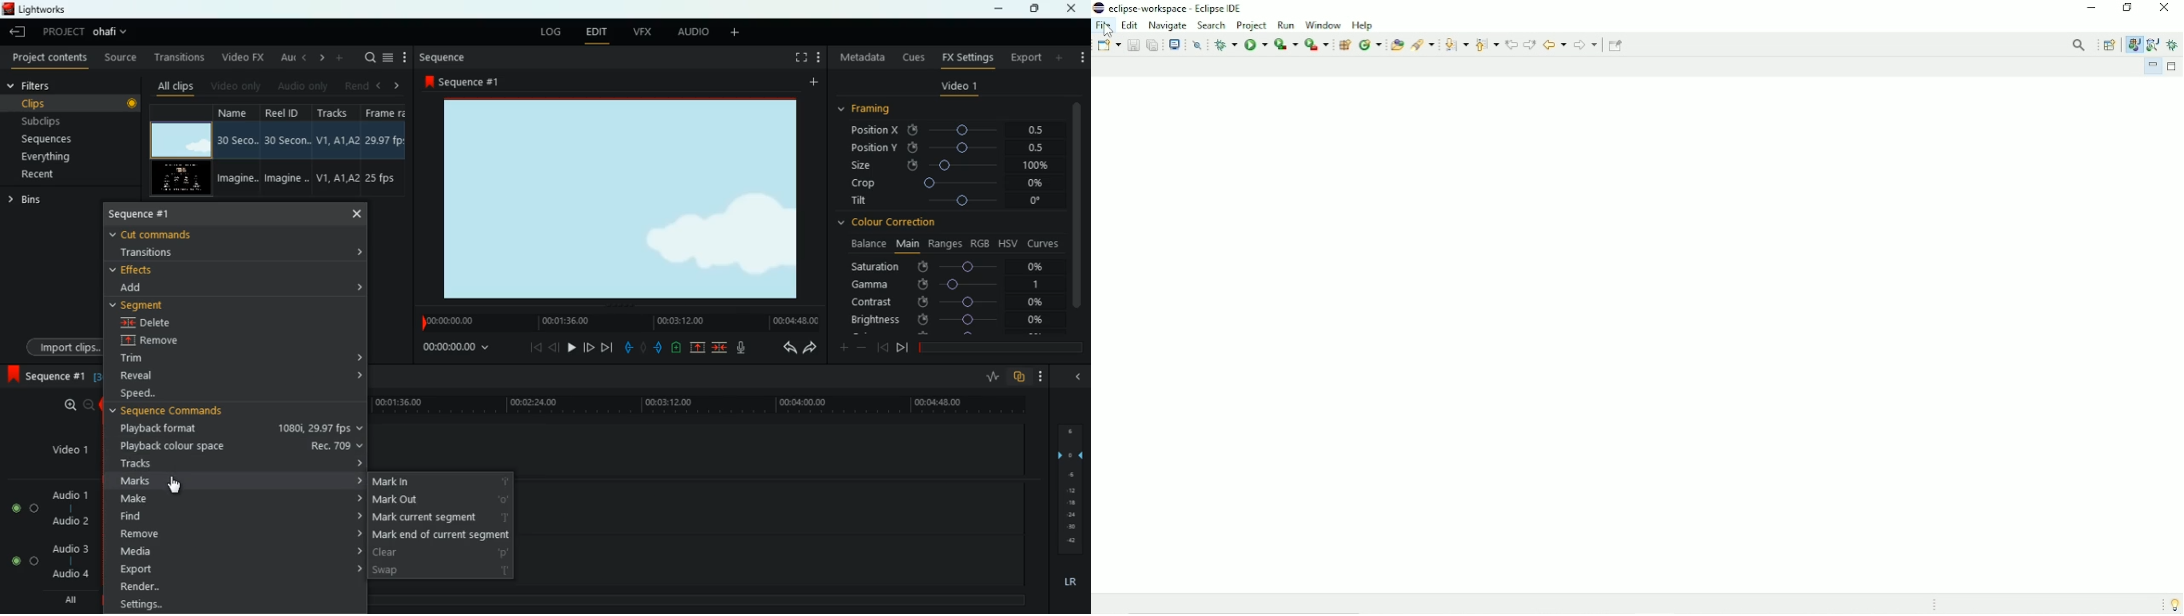 The height and width of the screenshot is (616, 2184). What do you see at coordinates (966, 57) in the screenshot?
I see `fx settings` at bounding box center [966, 57].